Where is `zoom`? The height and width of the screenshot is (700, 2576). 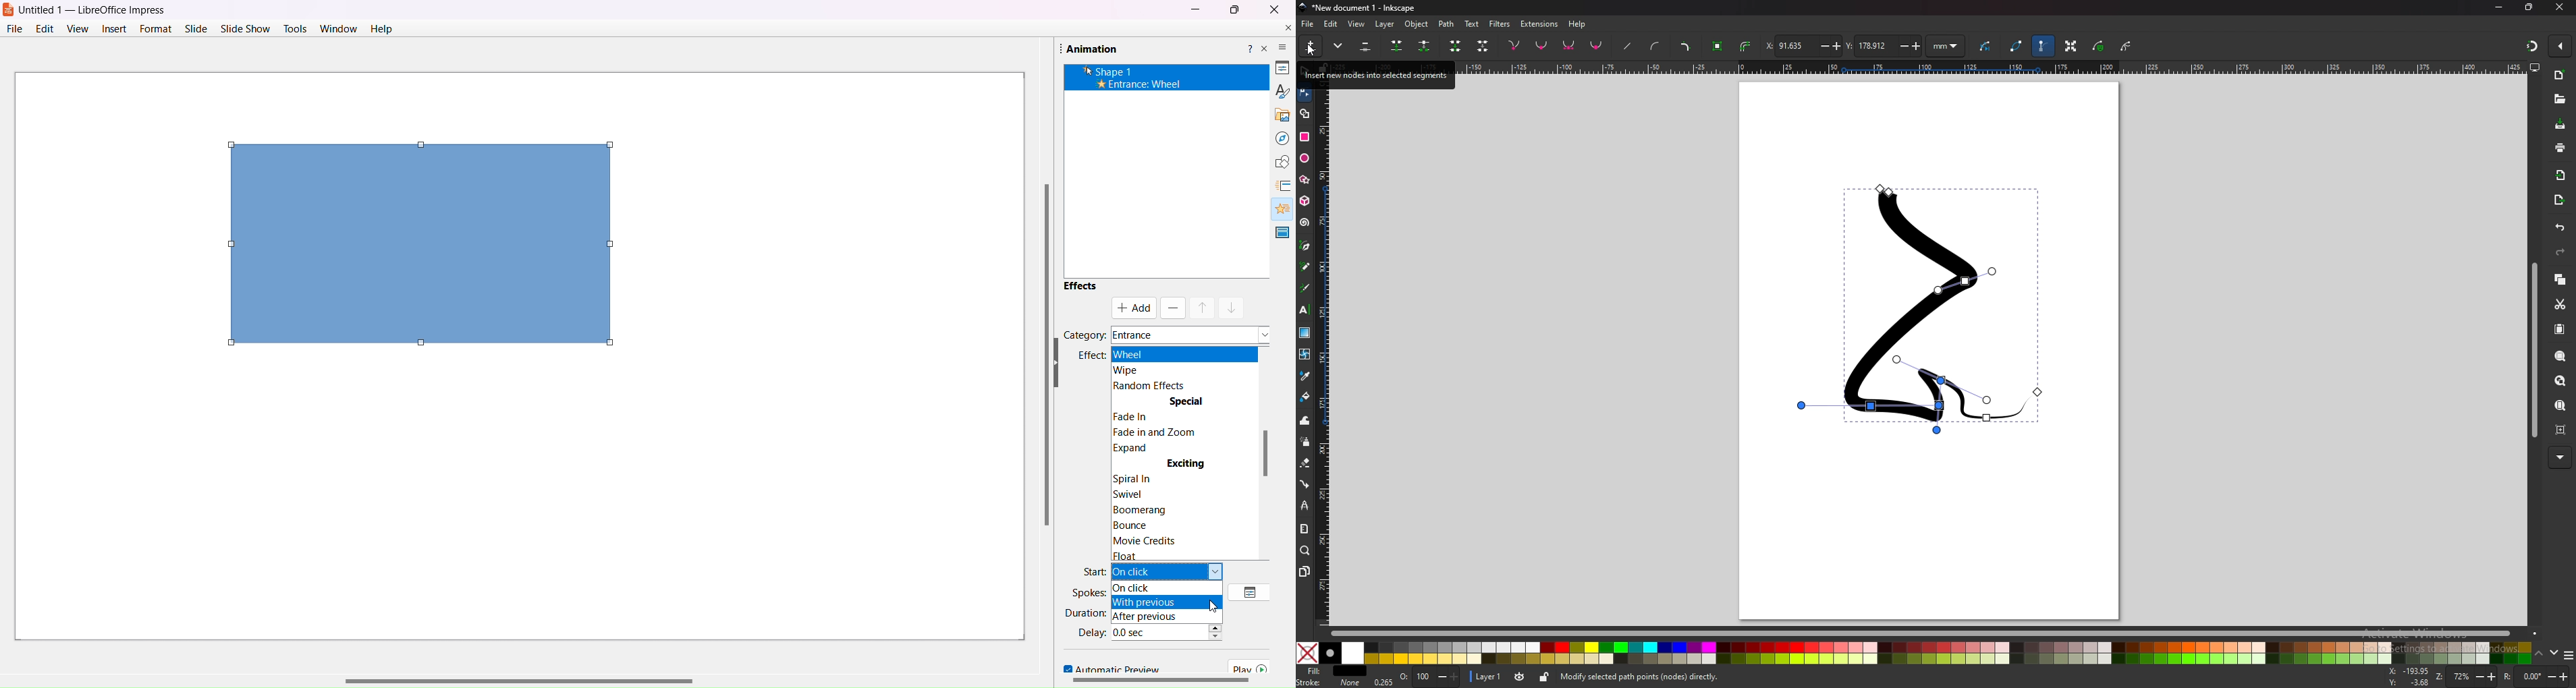
zoom is located at coordinates (2466, 677).